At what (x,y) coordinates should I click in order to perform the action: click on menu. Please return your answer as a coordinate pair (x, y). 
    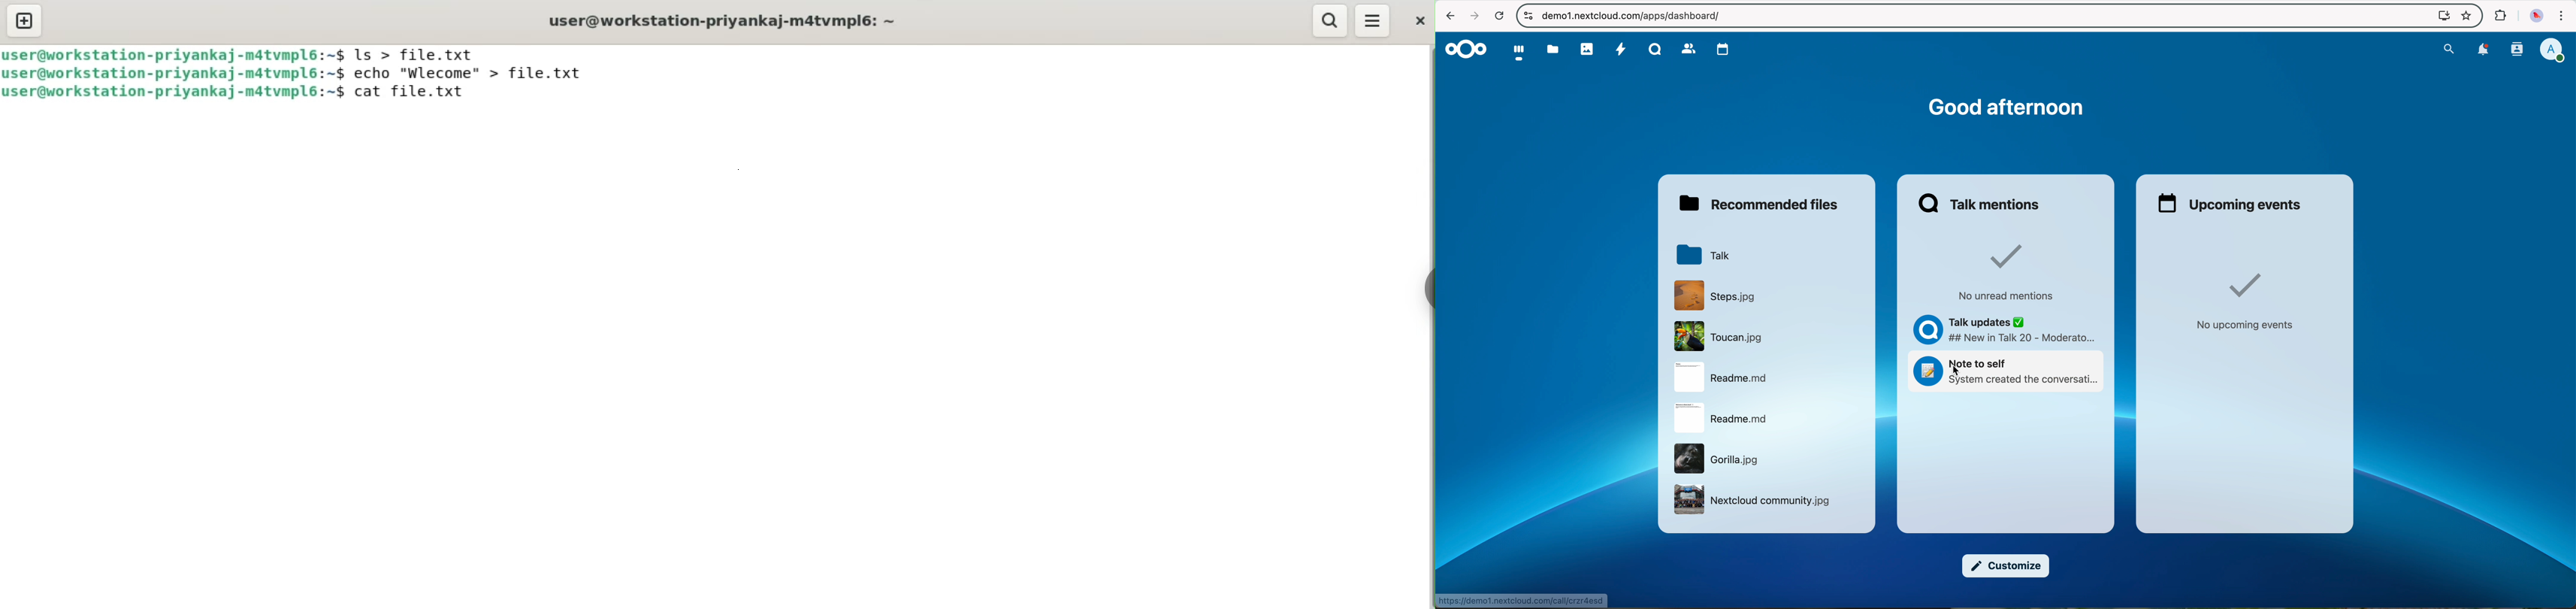
    Looking at the image, I should click on (1373, 21).